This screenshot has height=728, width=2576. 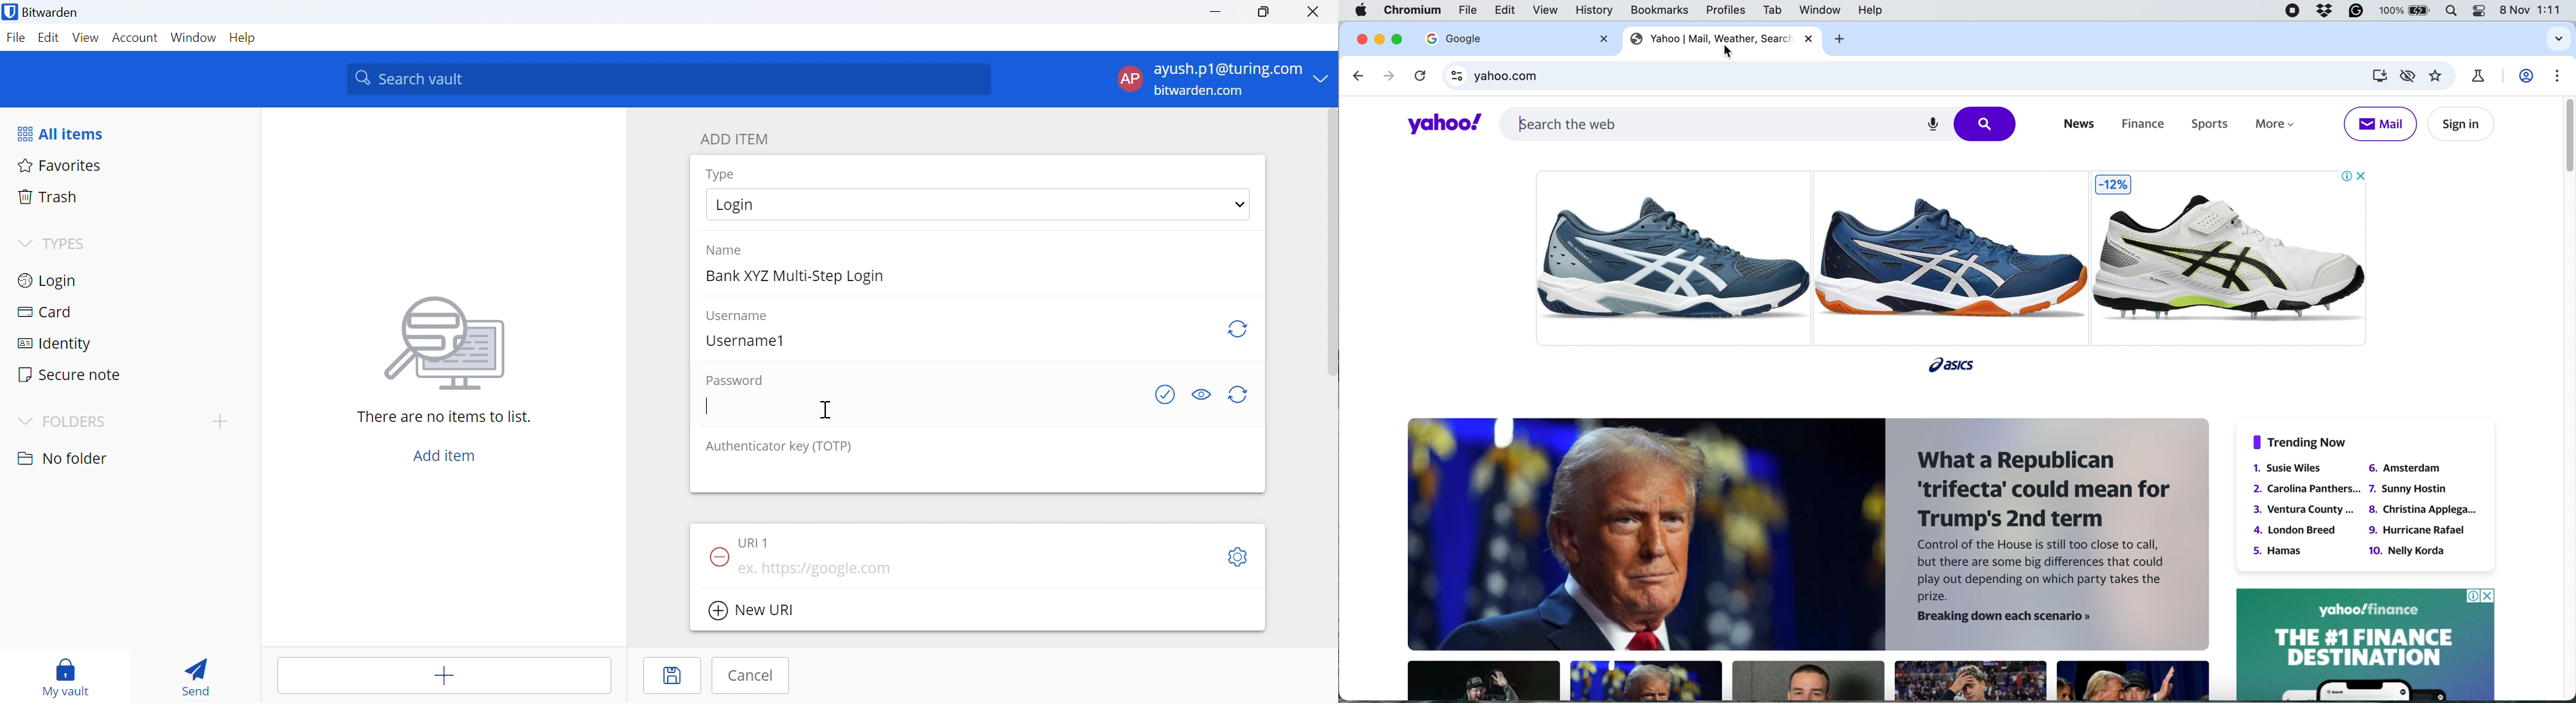 What do you see at coordinates (223, 421) in the screenshot?
I see `add folder` at bounding box center [223, 421].